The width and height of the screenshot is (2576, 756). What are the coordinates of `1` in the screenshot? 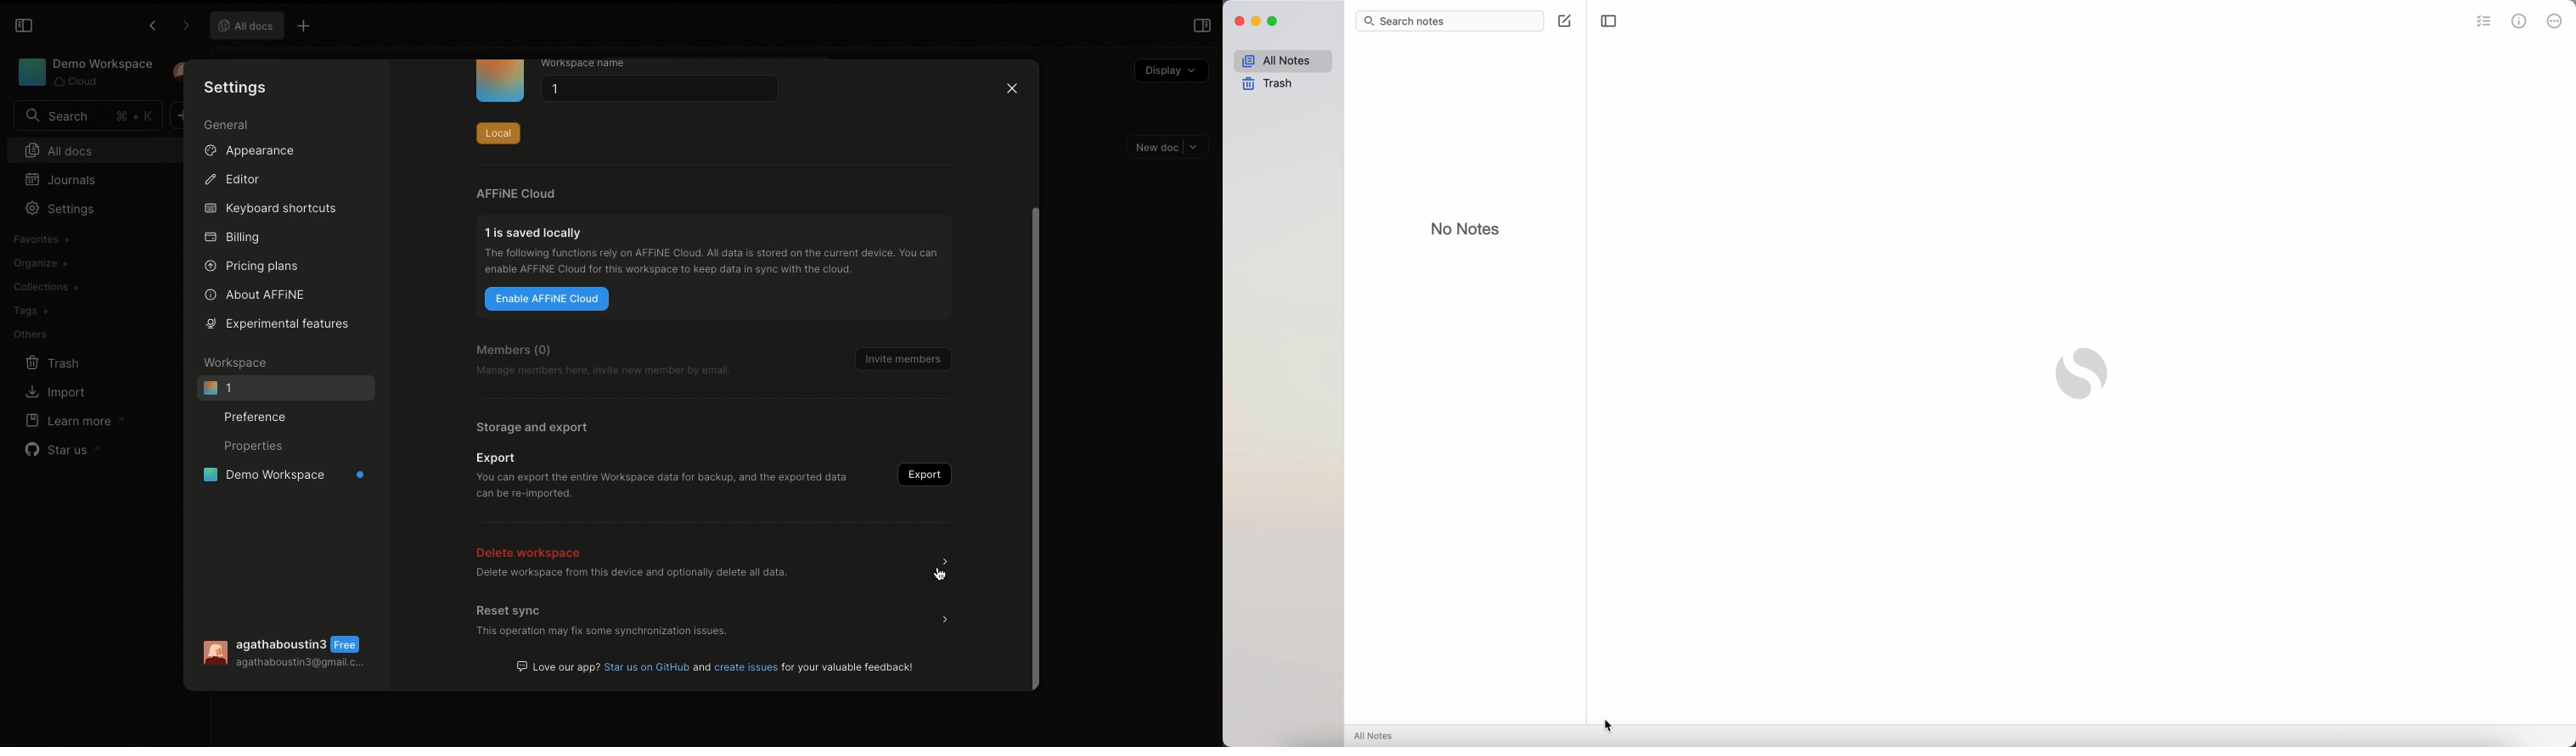 It's located at (655, 91).